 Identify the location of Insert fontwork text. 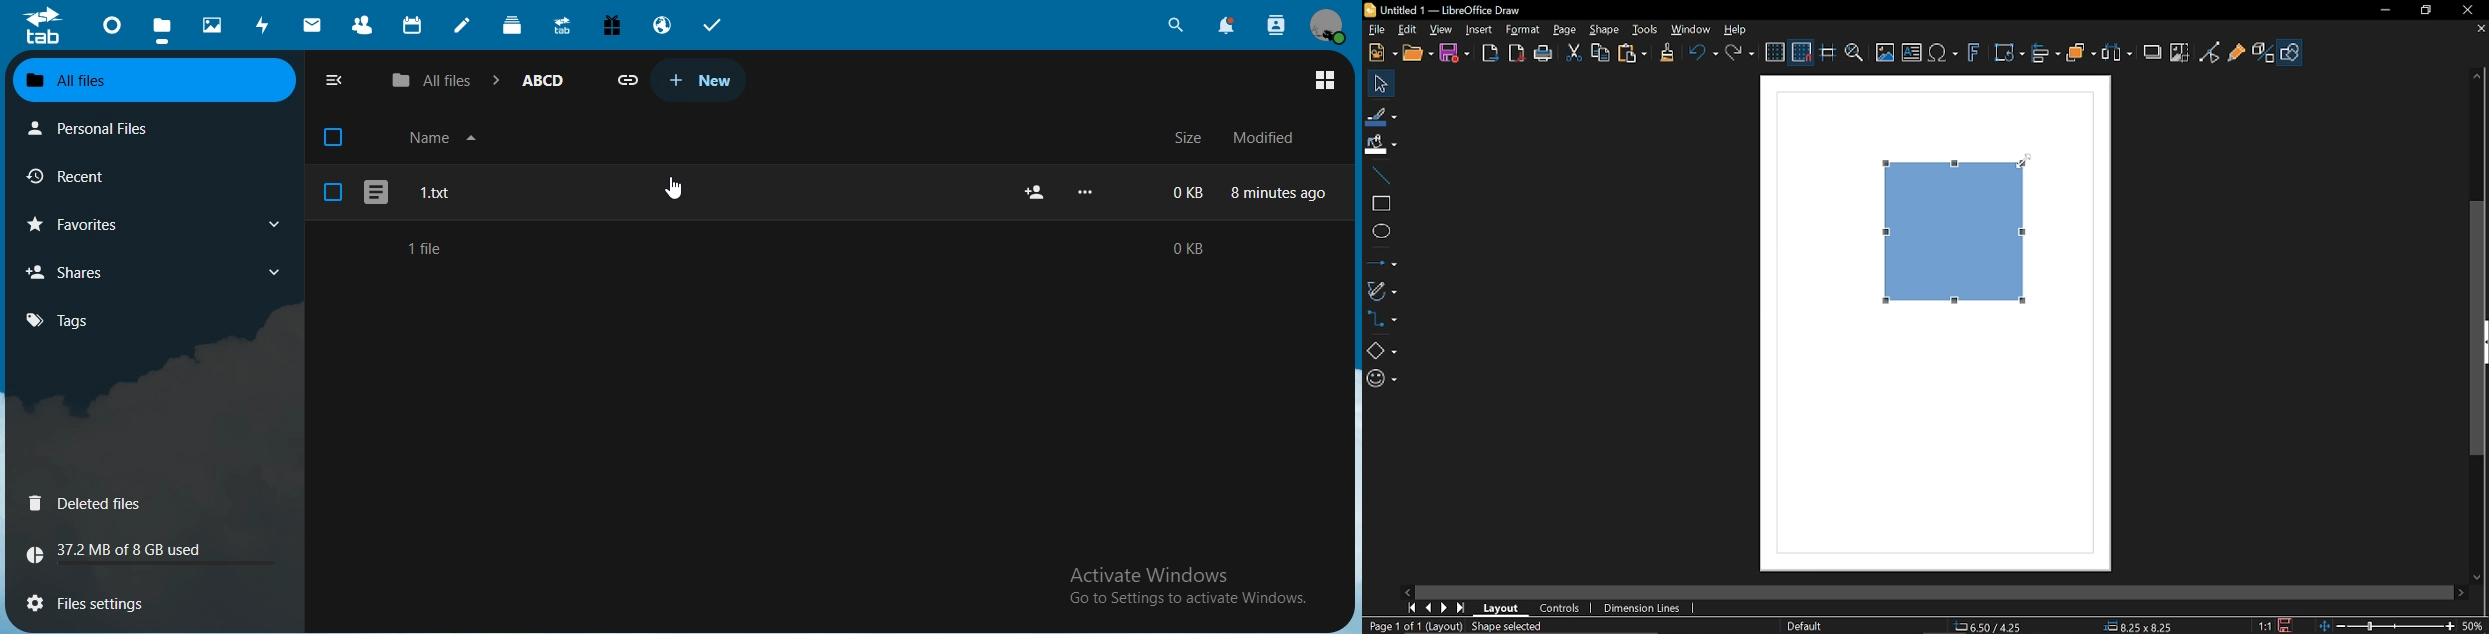
(1975, 56).